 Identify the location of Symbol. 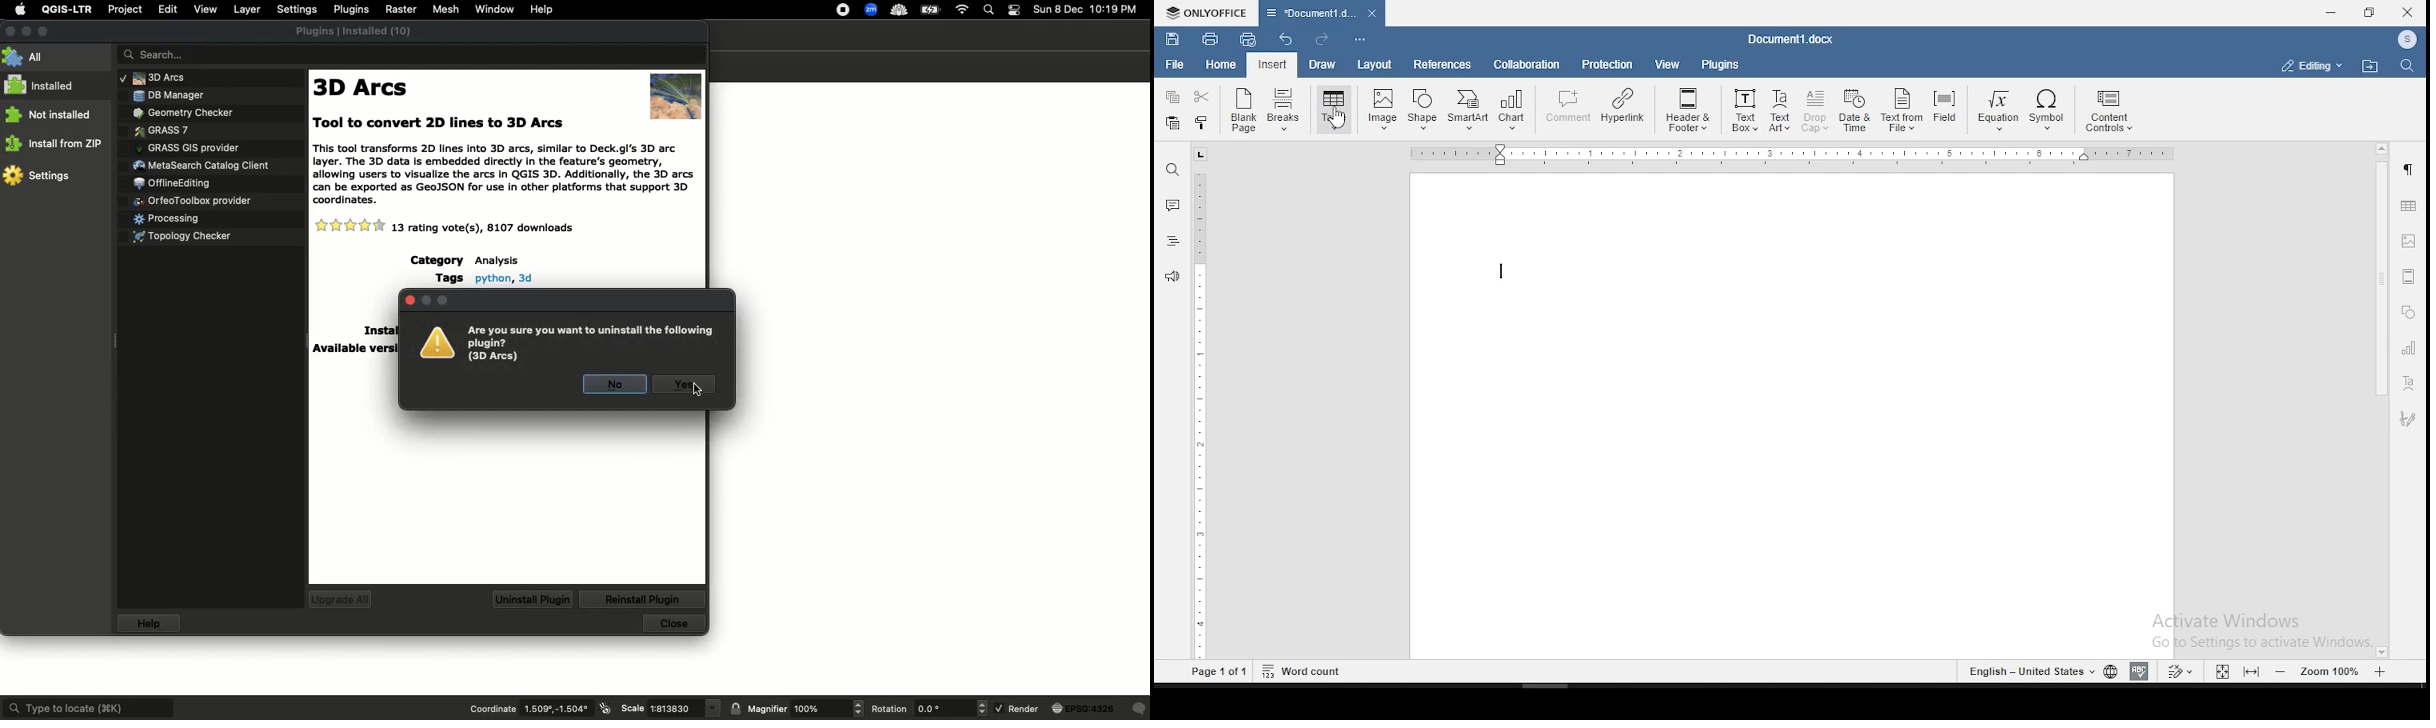
(2050, 112).